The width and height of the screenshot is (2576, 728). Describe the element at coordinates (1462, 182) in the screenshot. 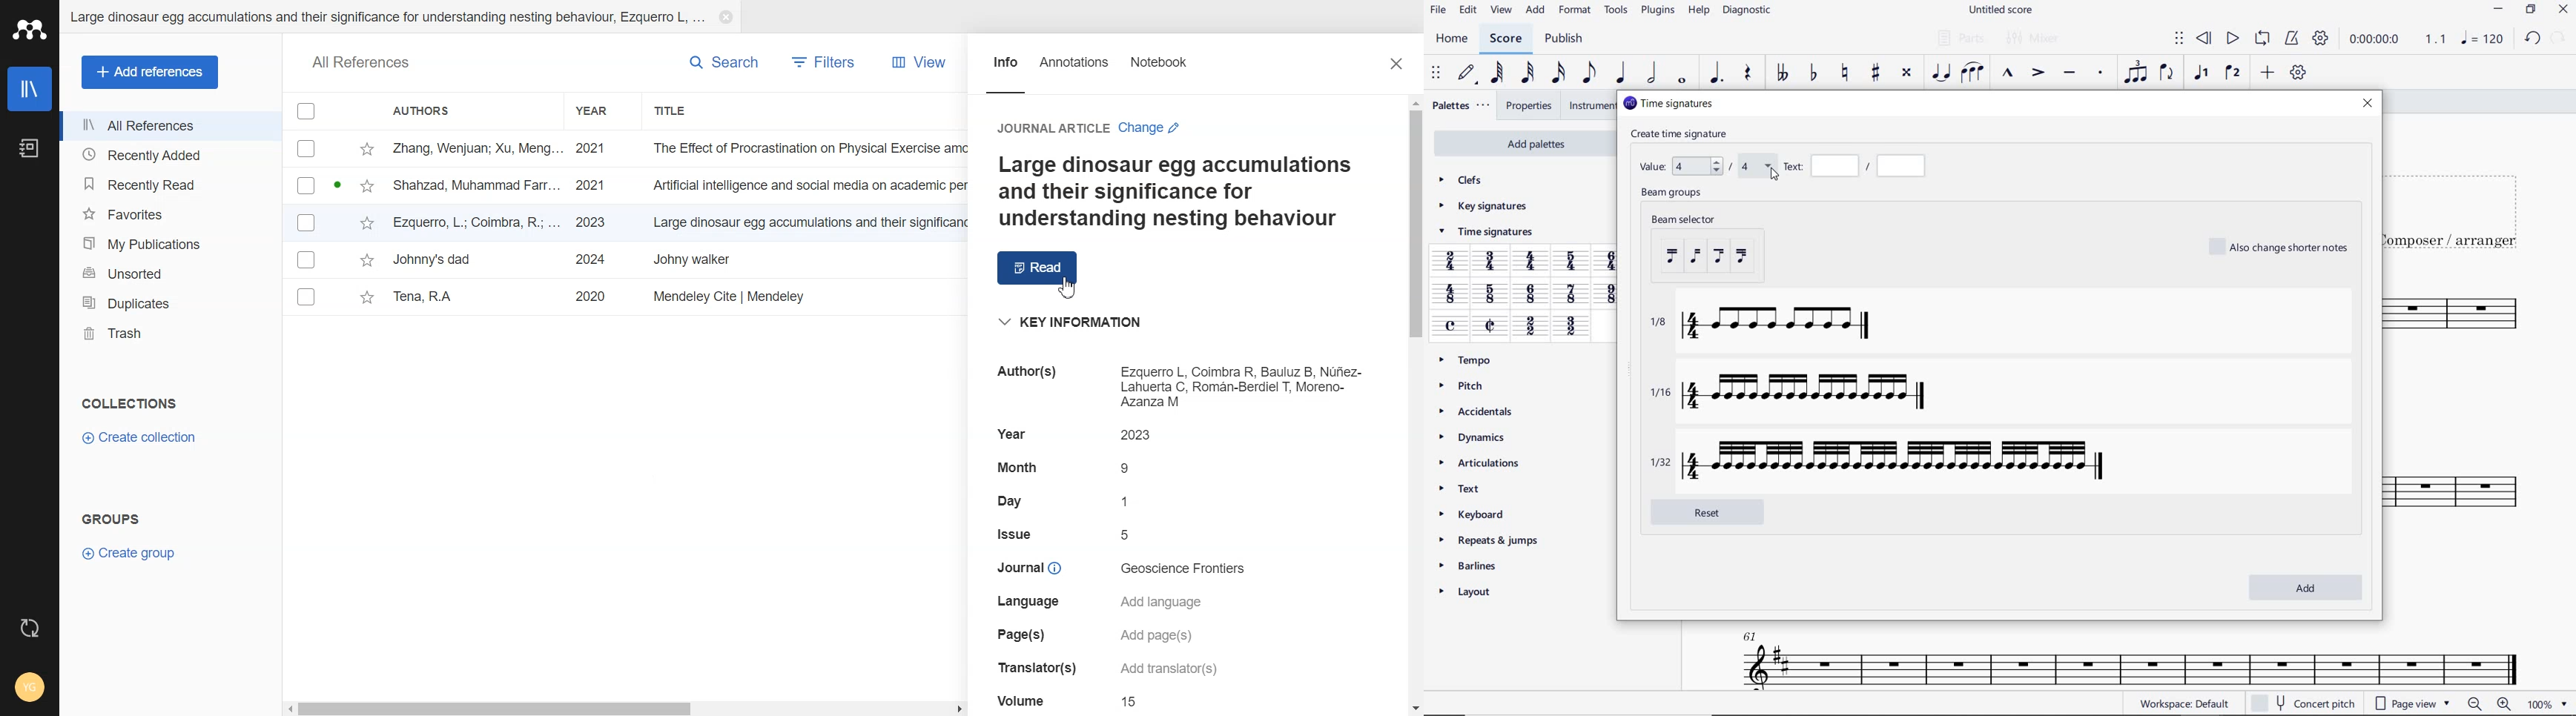

I see `CLEFS` at that location.